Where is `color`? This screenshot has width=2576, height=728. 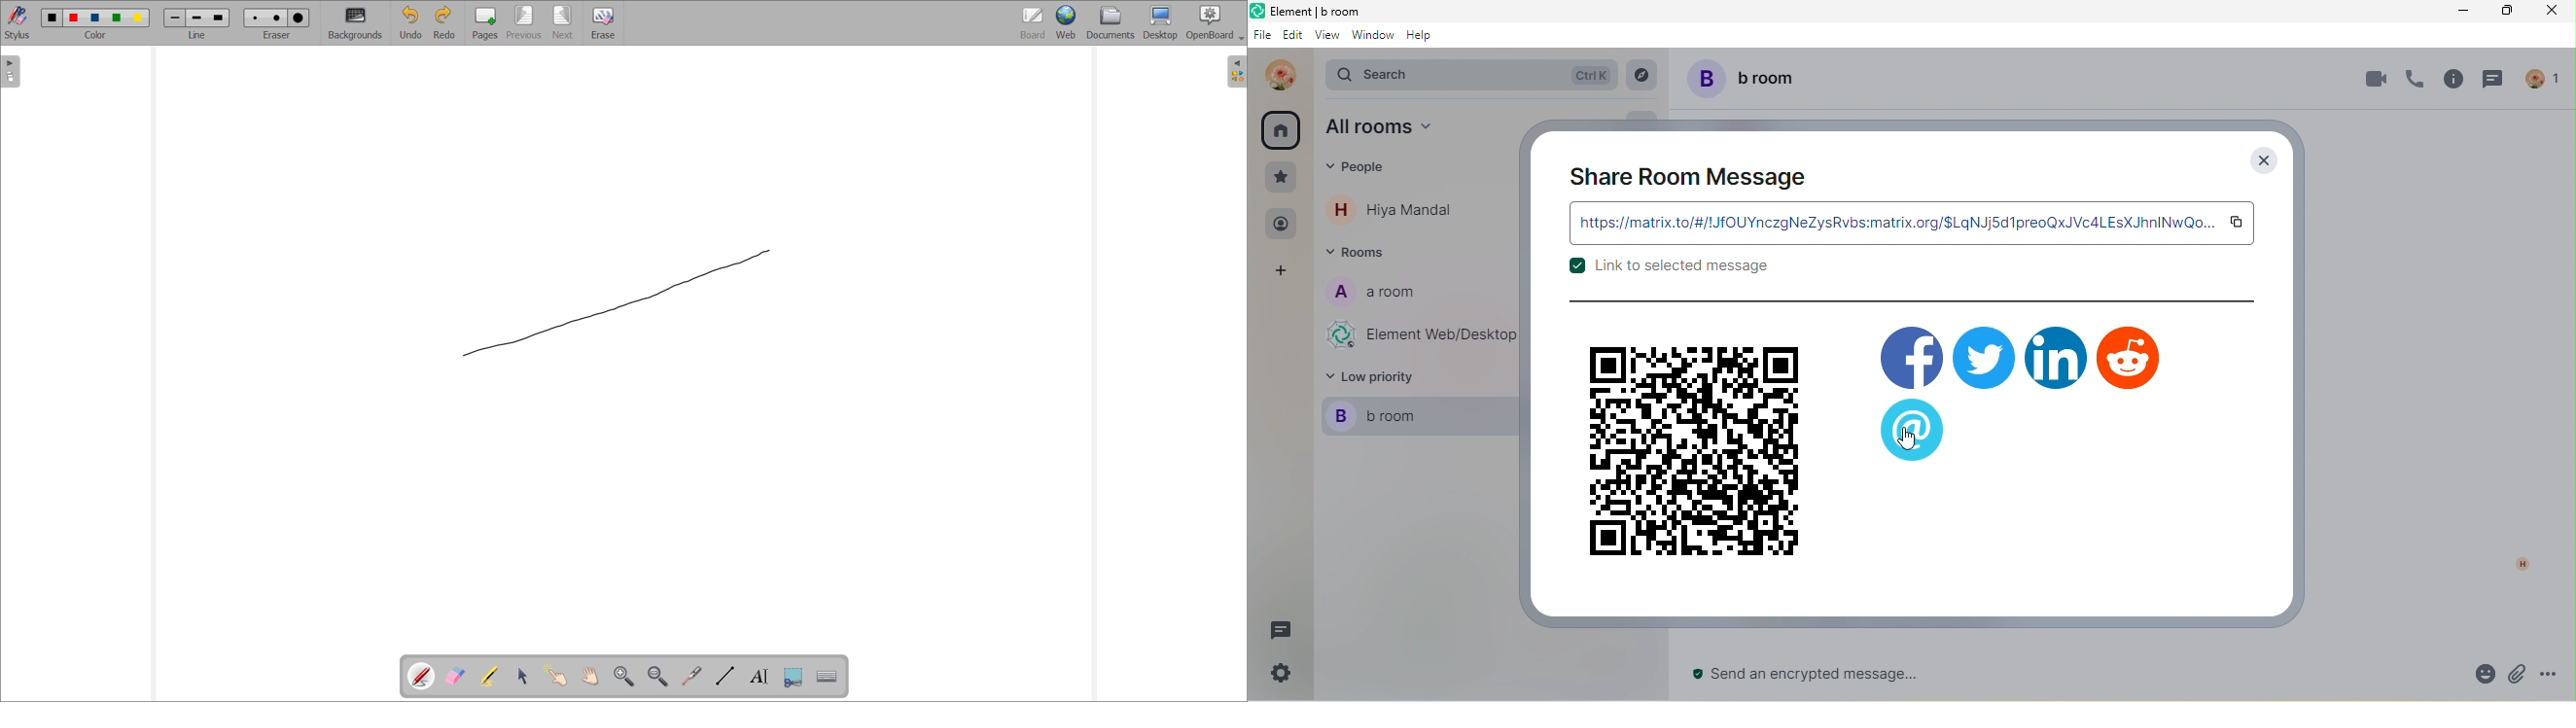
color is located at coordinates (138, 18).